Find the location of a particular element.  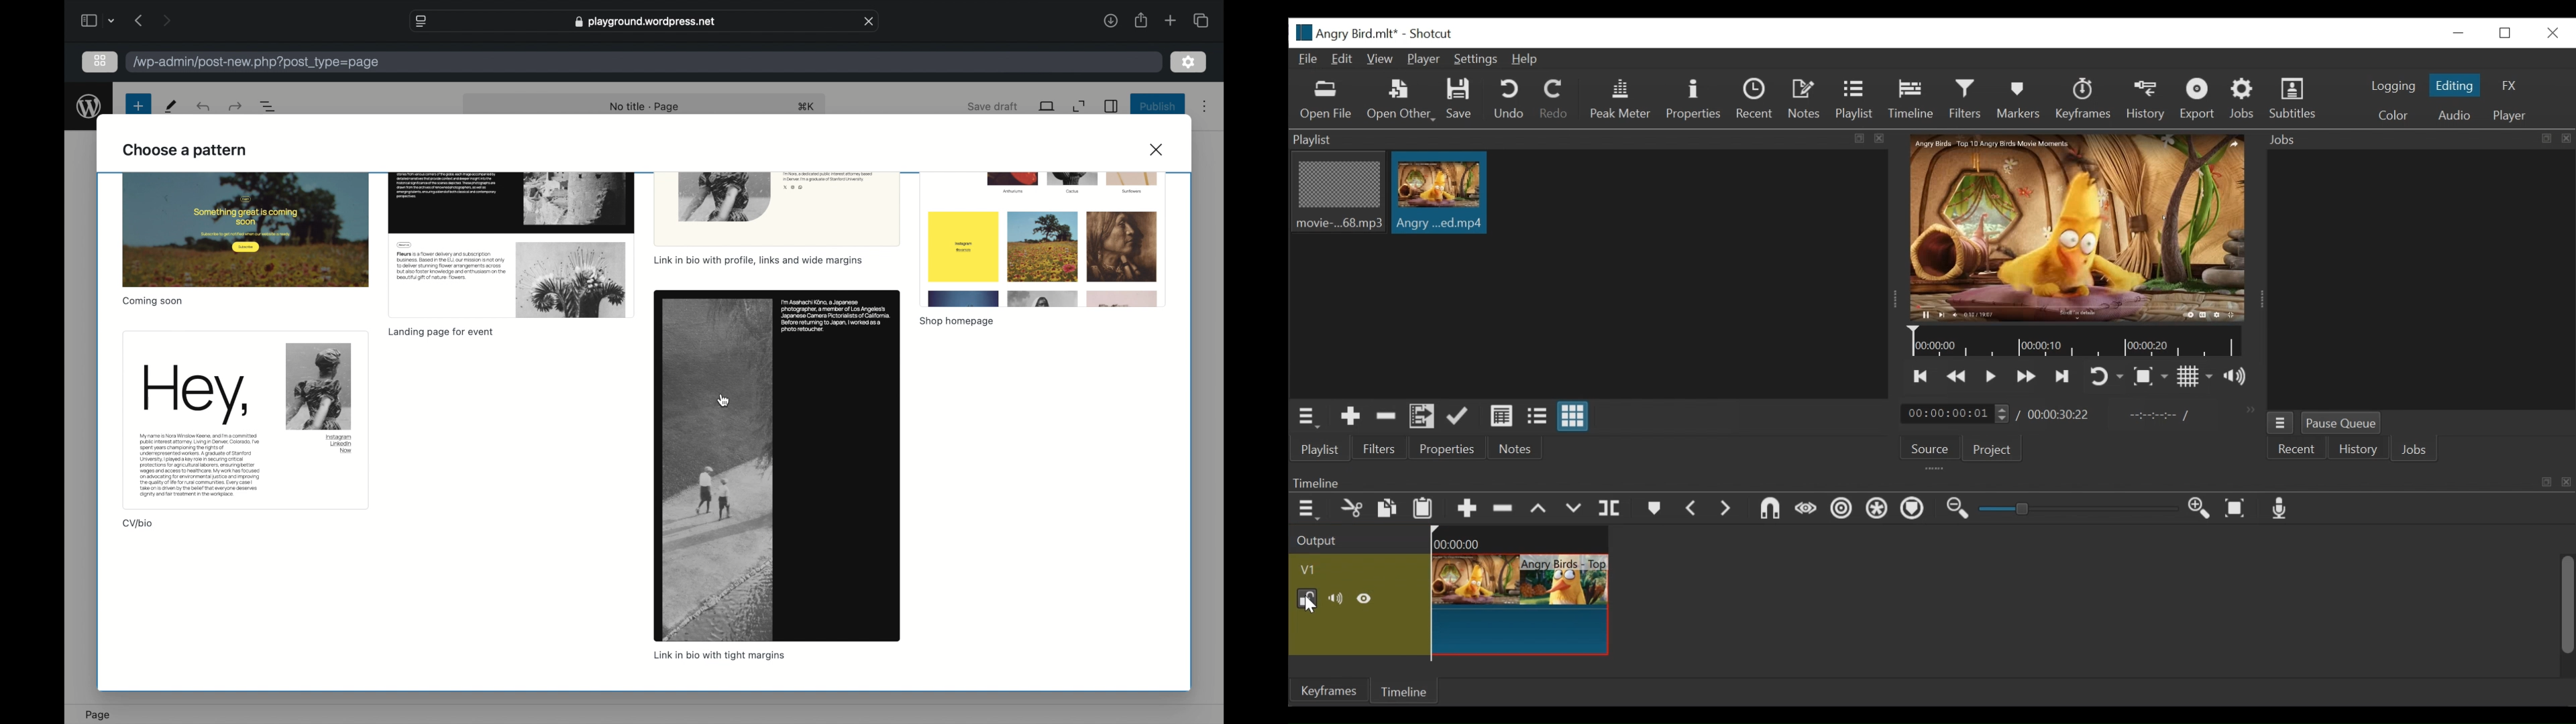

cursor is located at coordinates (724, 400).